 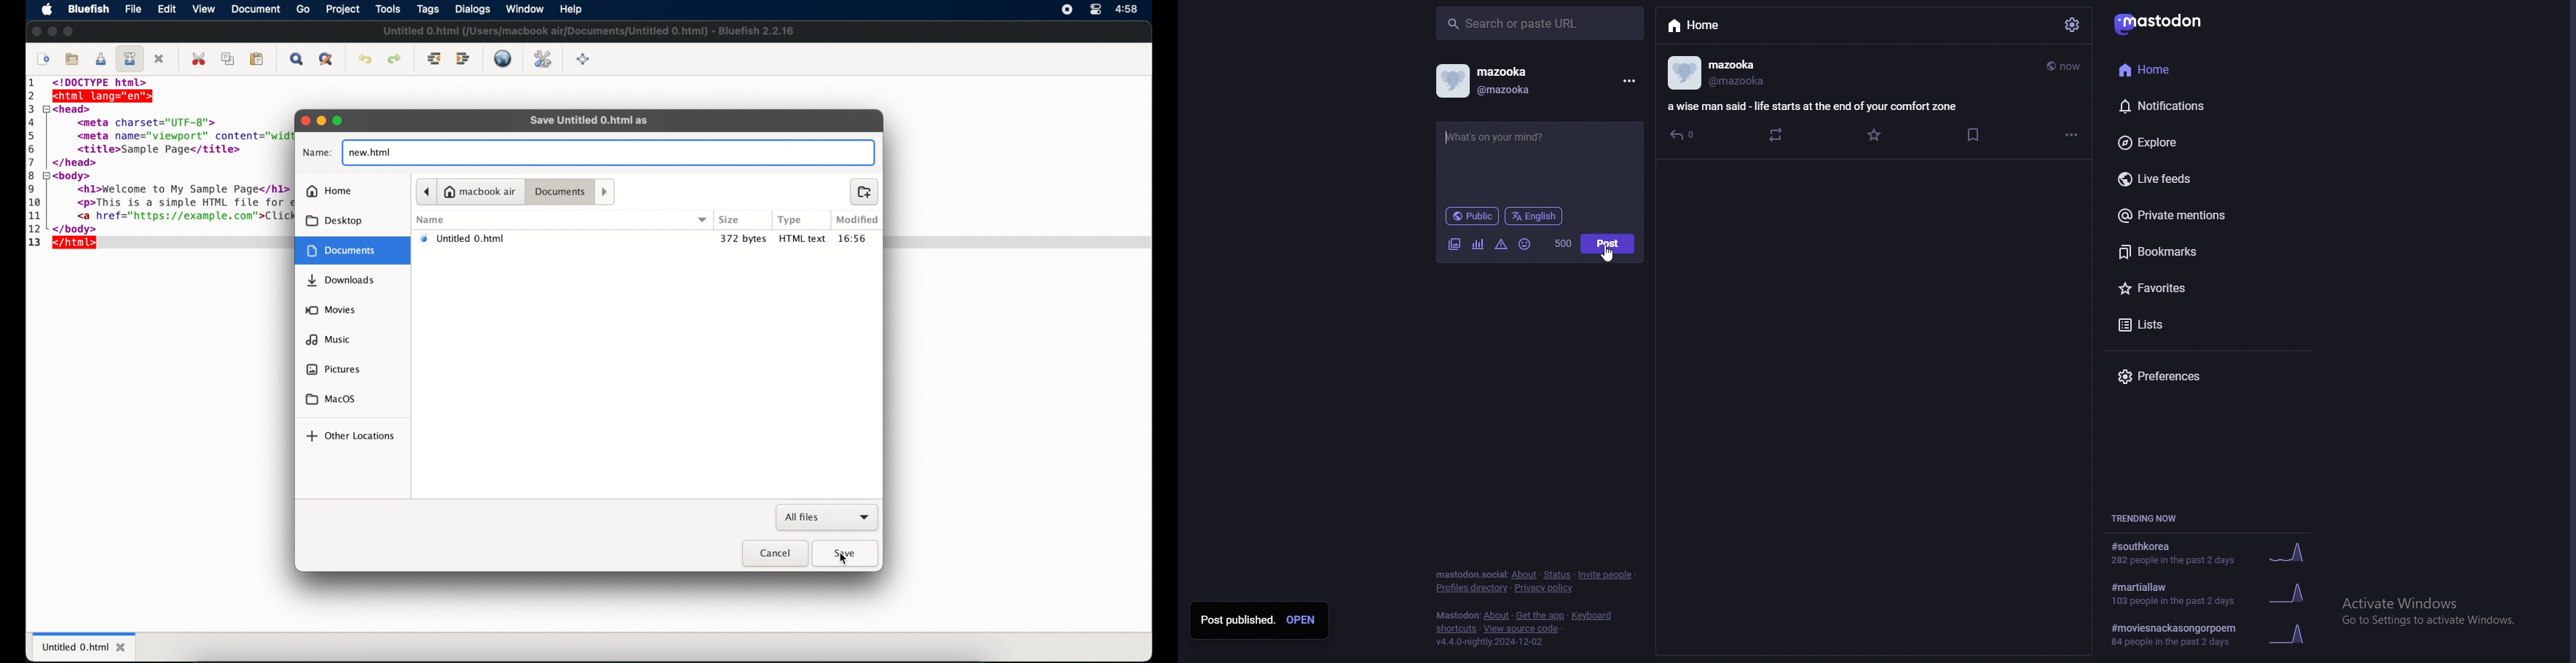 I want to click on profiles directory, so click(x=1470, y=588).